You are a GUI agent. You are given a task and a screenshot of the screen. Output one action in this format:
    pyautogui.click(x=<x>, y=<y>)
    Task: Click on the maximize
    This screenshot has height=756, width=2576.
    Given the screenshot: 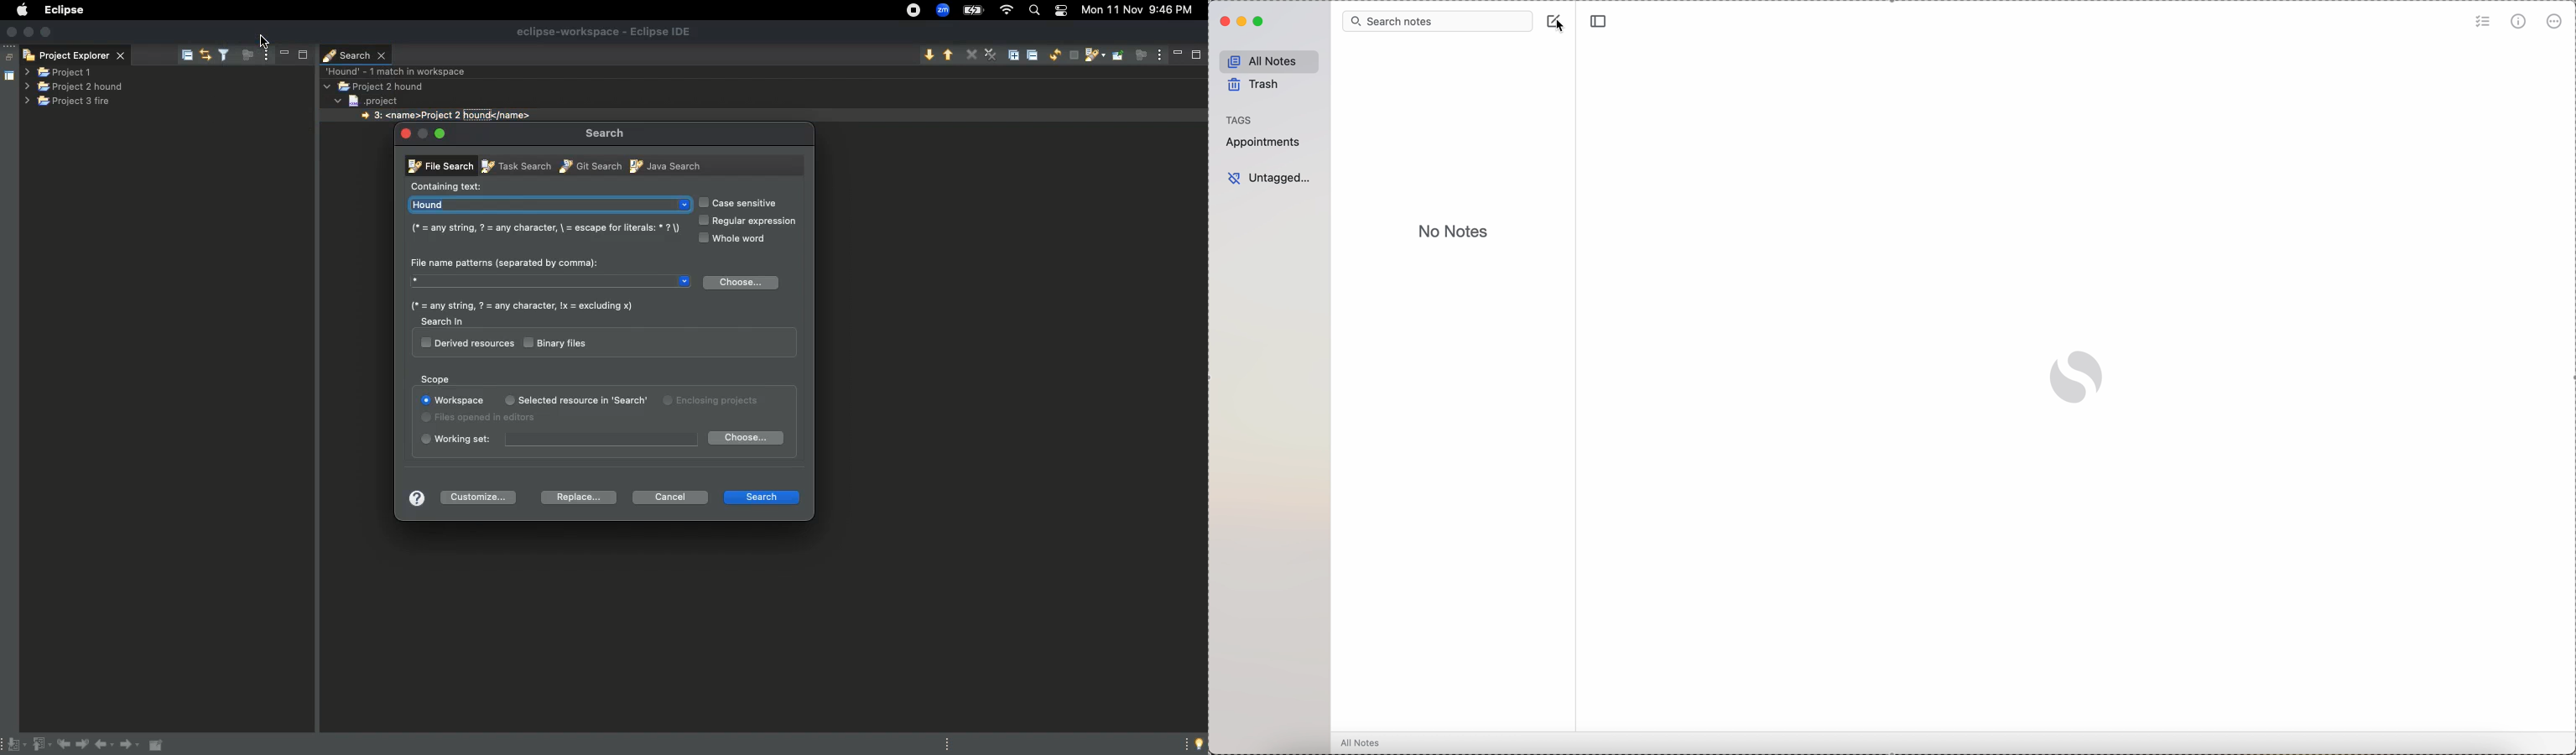 What is the action you would take?
    pyautogui.click(x=1258, y=23)
    